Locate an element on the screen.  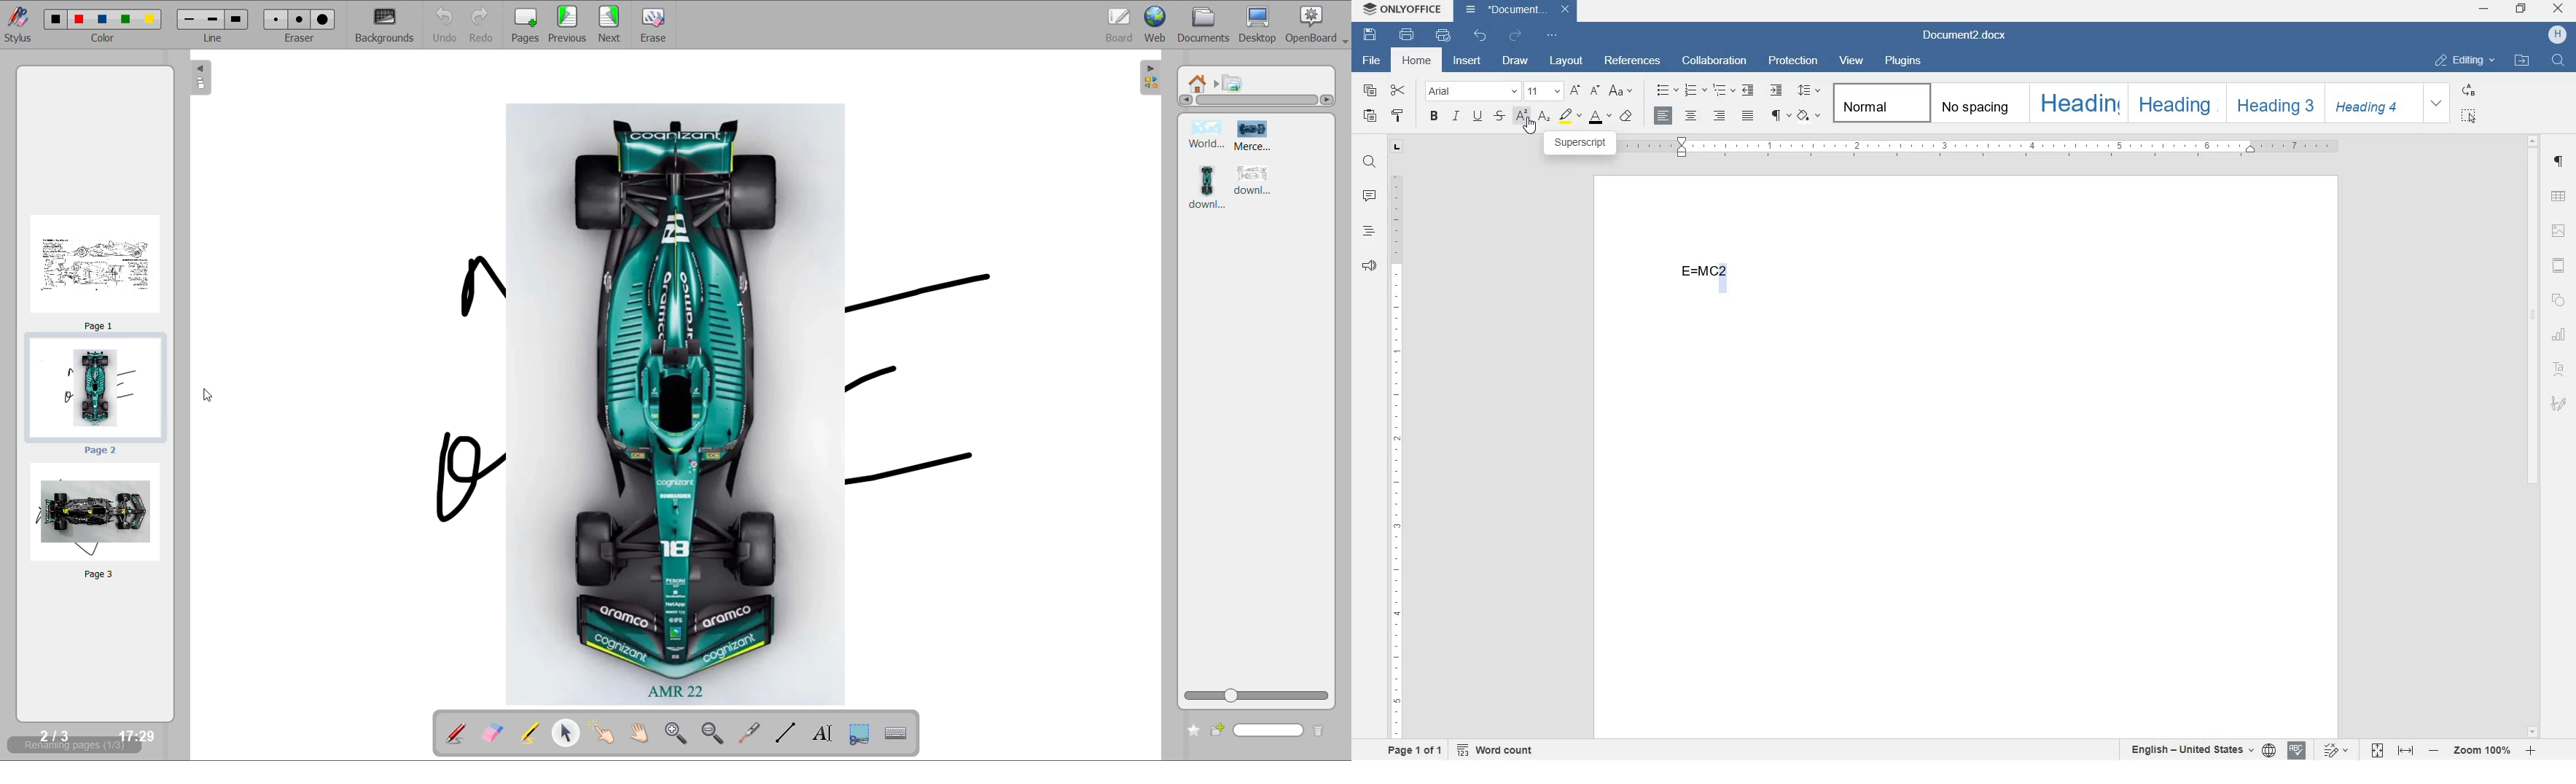
increase indent is located at coordinates (1776, 90).